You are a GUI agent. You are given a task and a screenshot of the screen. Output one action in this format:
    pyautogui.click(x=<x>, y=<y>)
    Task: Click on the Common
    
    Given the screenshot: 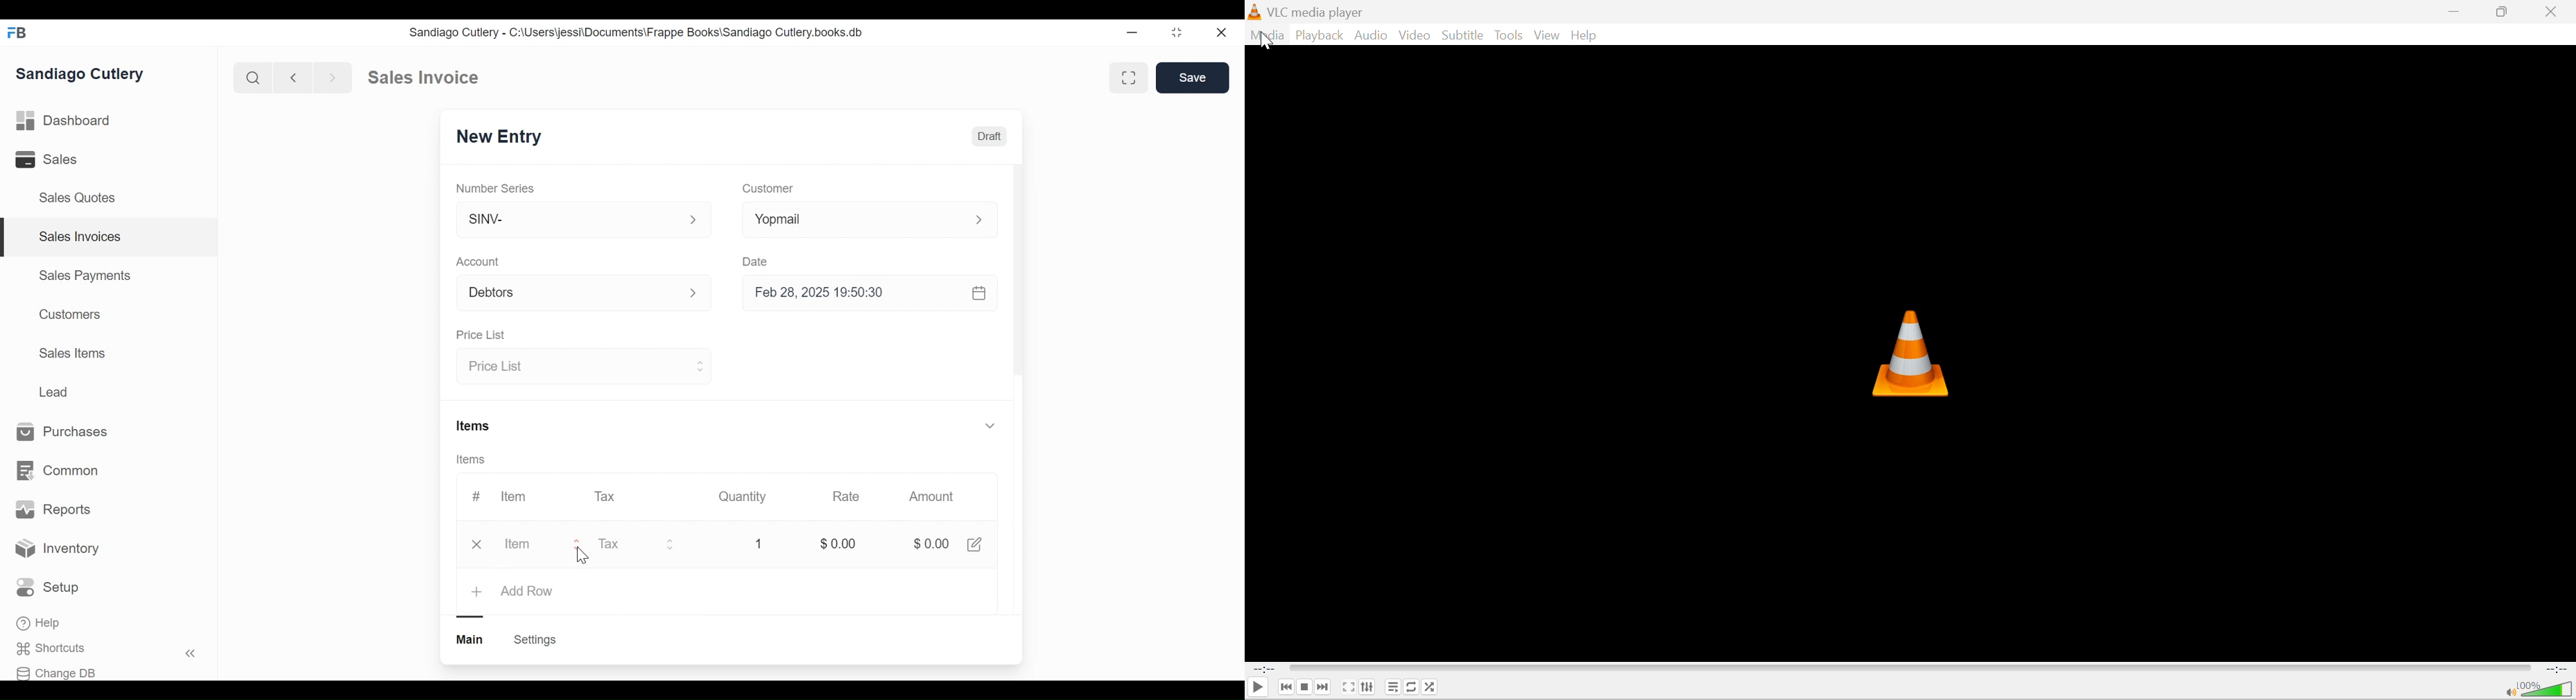 What is the action you would take?
    pyautogui.click(x=60, y=471)
    